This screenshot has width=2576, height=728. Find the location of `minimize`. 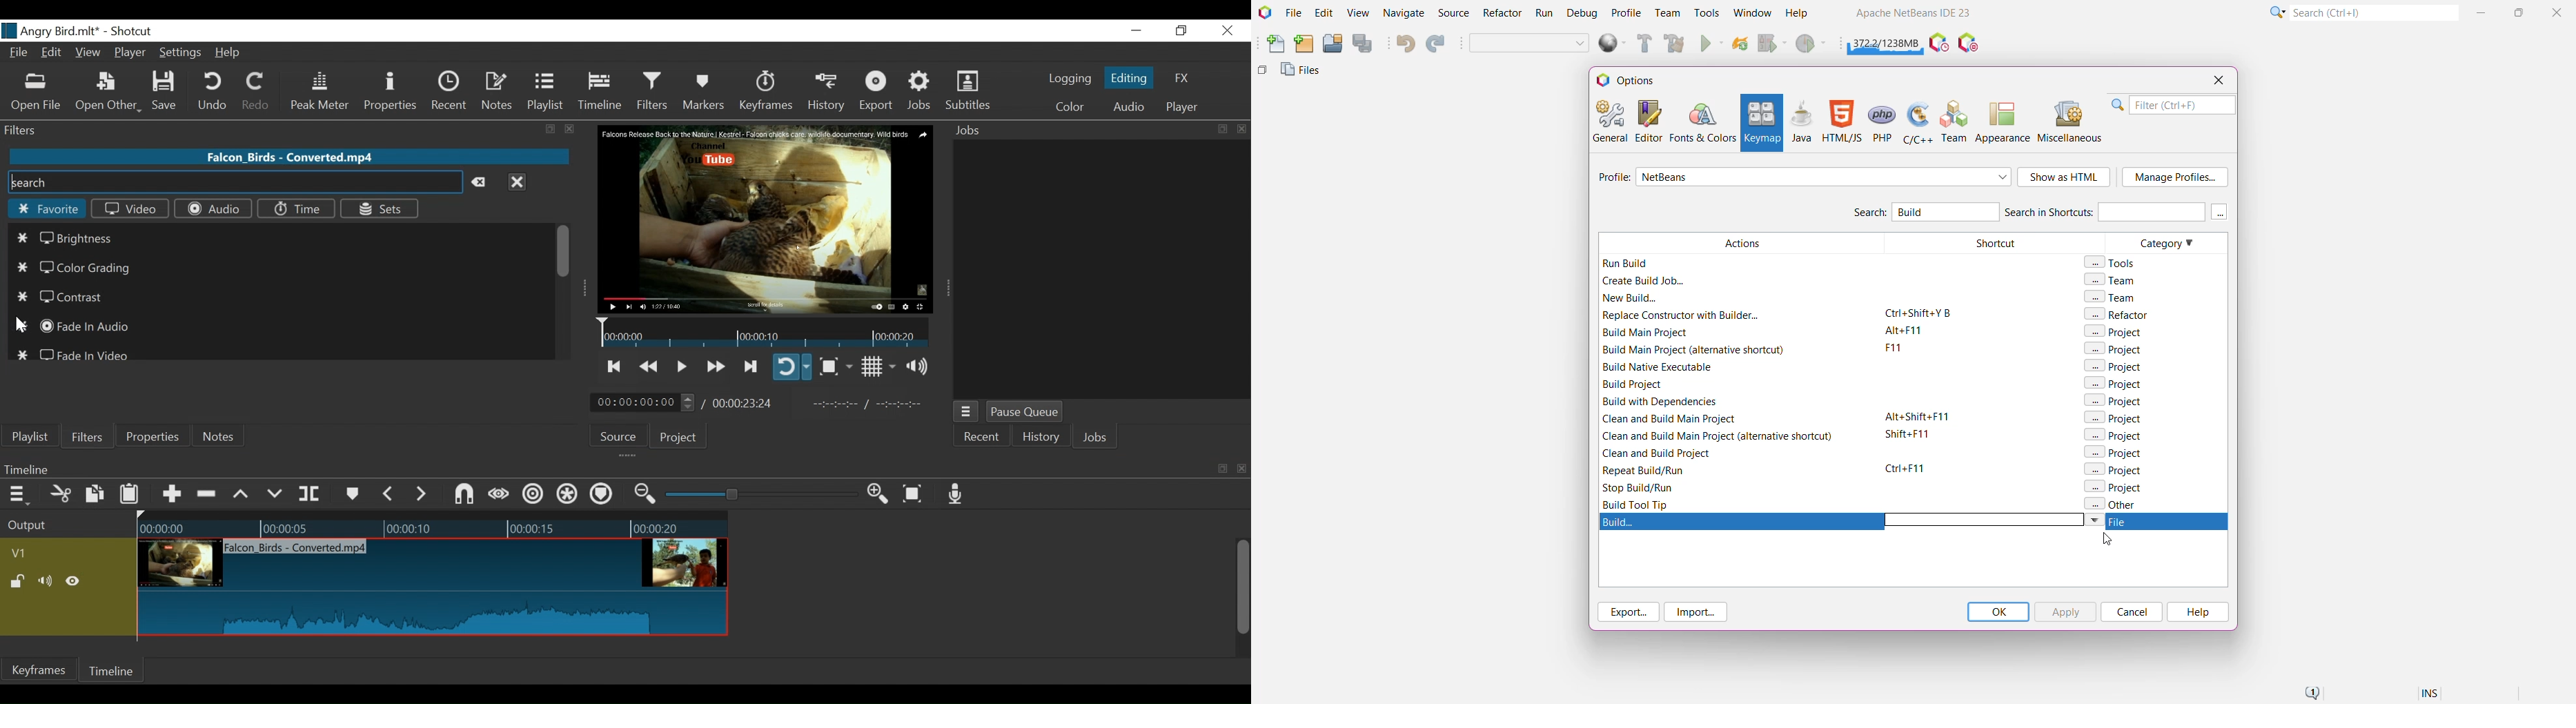

minimize is located at coordinates (1136, 31).